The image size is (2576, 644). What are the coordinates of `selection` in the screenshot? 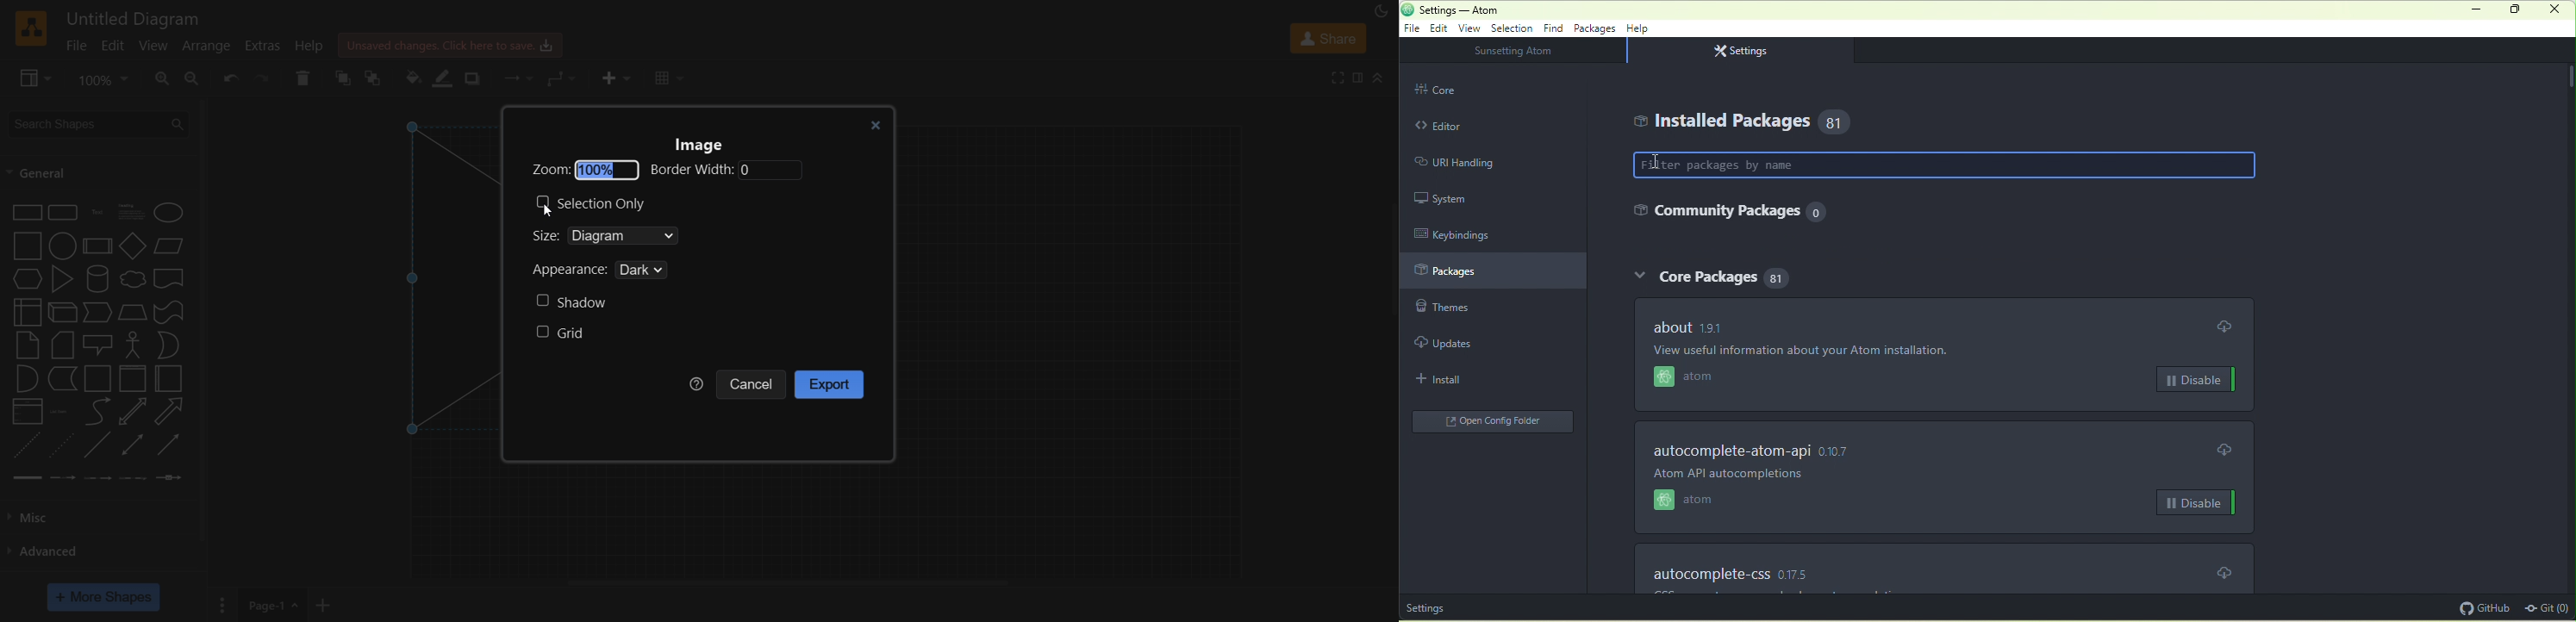 It's located at (1514, 28).